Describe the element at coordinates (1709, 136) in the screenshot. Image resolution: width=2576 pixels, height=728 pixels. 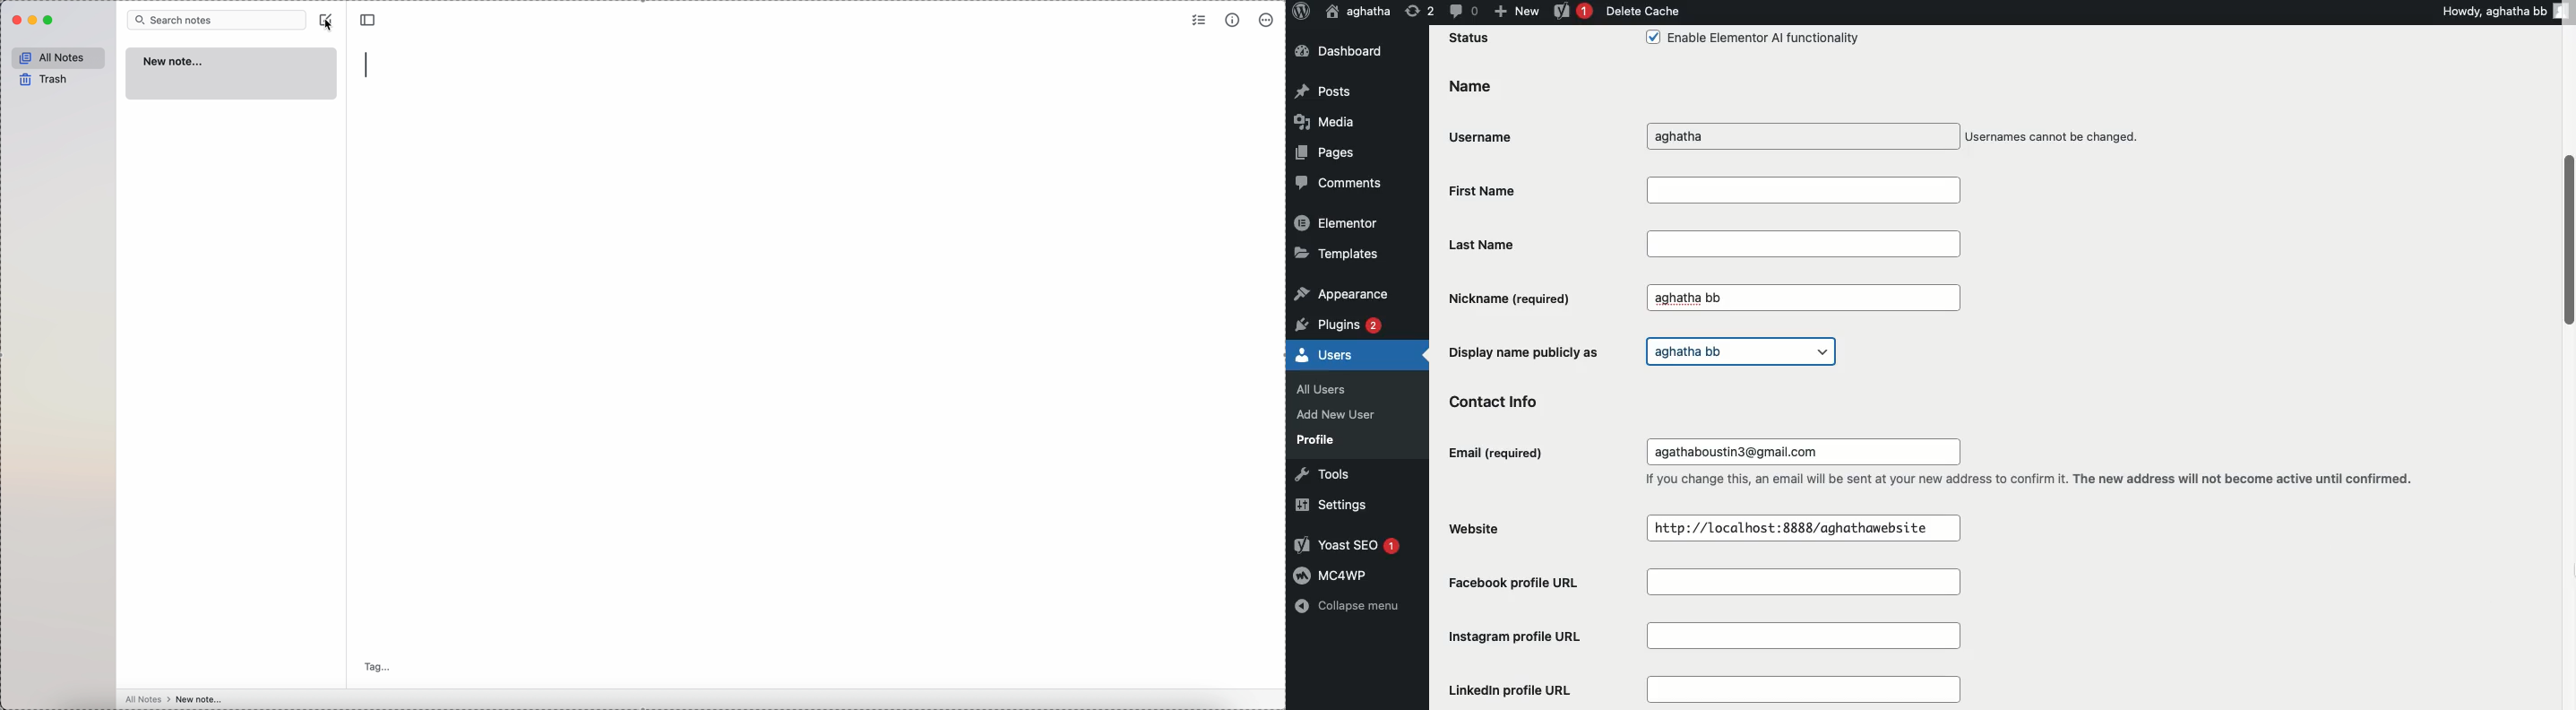
I see `aghatha` at that location.